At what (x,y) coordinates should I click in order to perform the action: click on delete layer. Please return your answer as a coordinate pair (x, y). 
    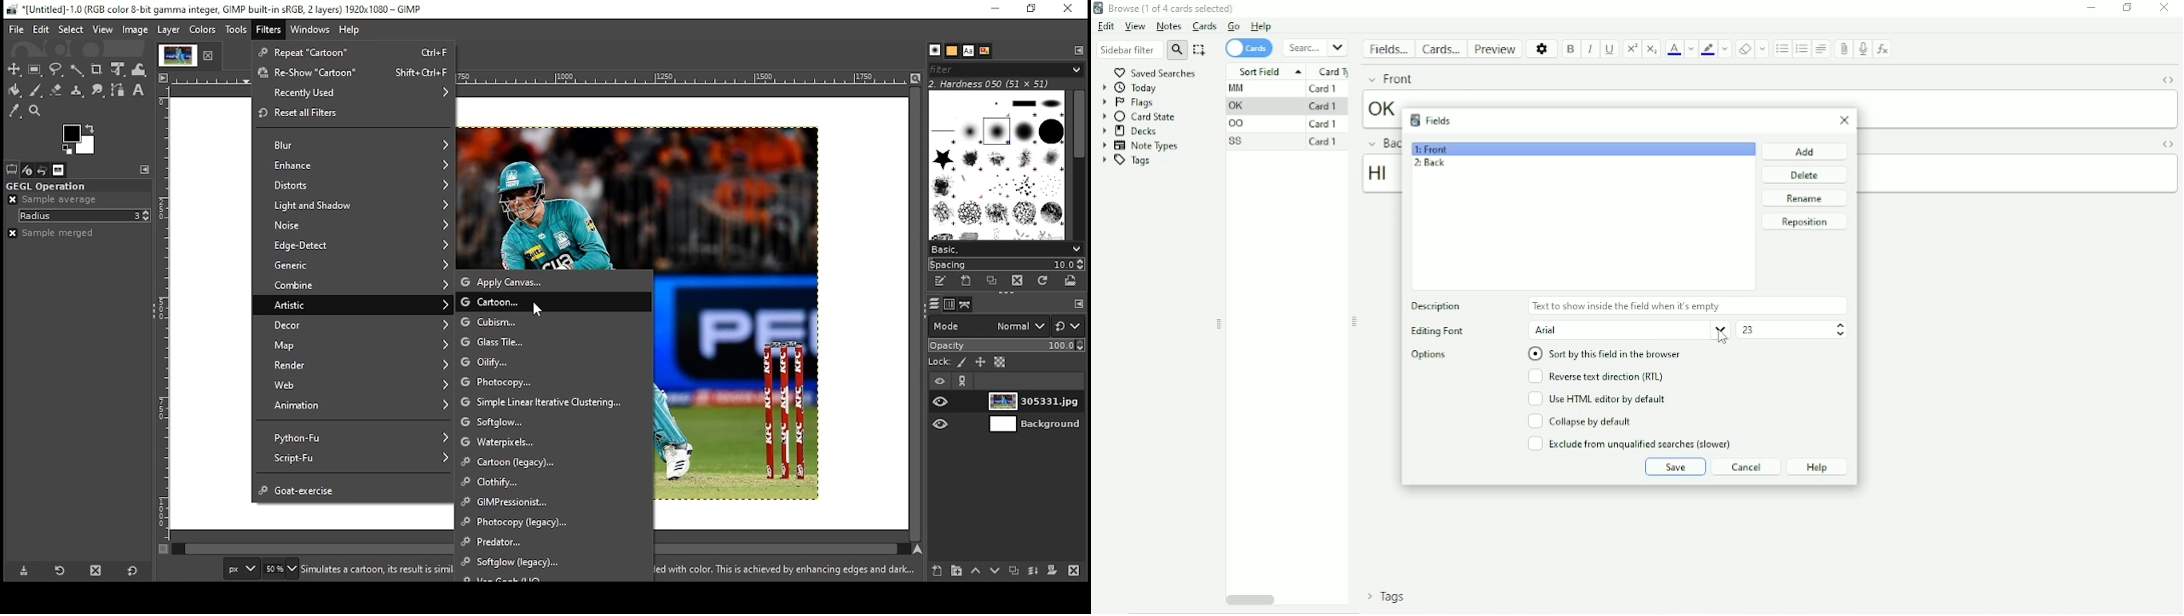
    Looking at the image, I should click on (1076, 572).